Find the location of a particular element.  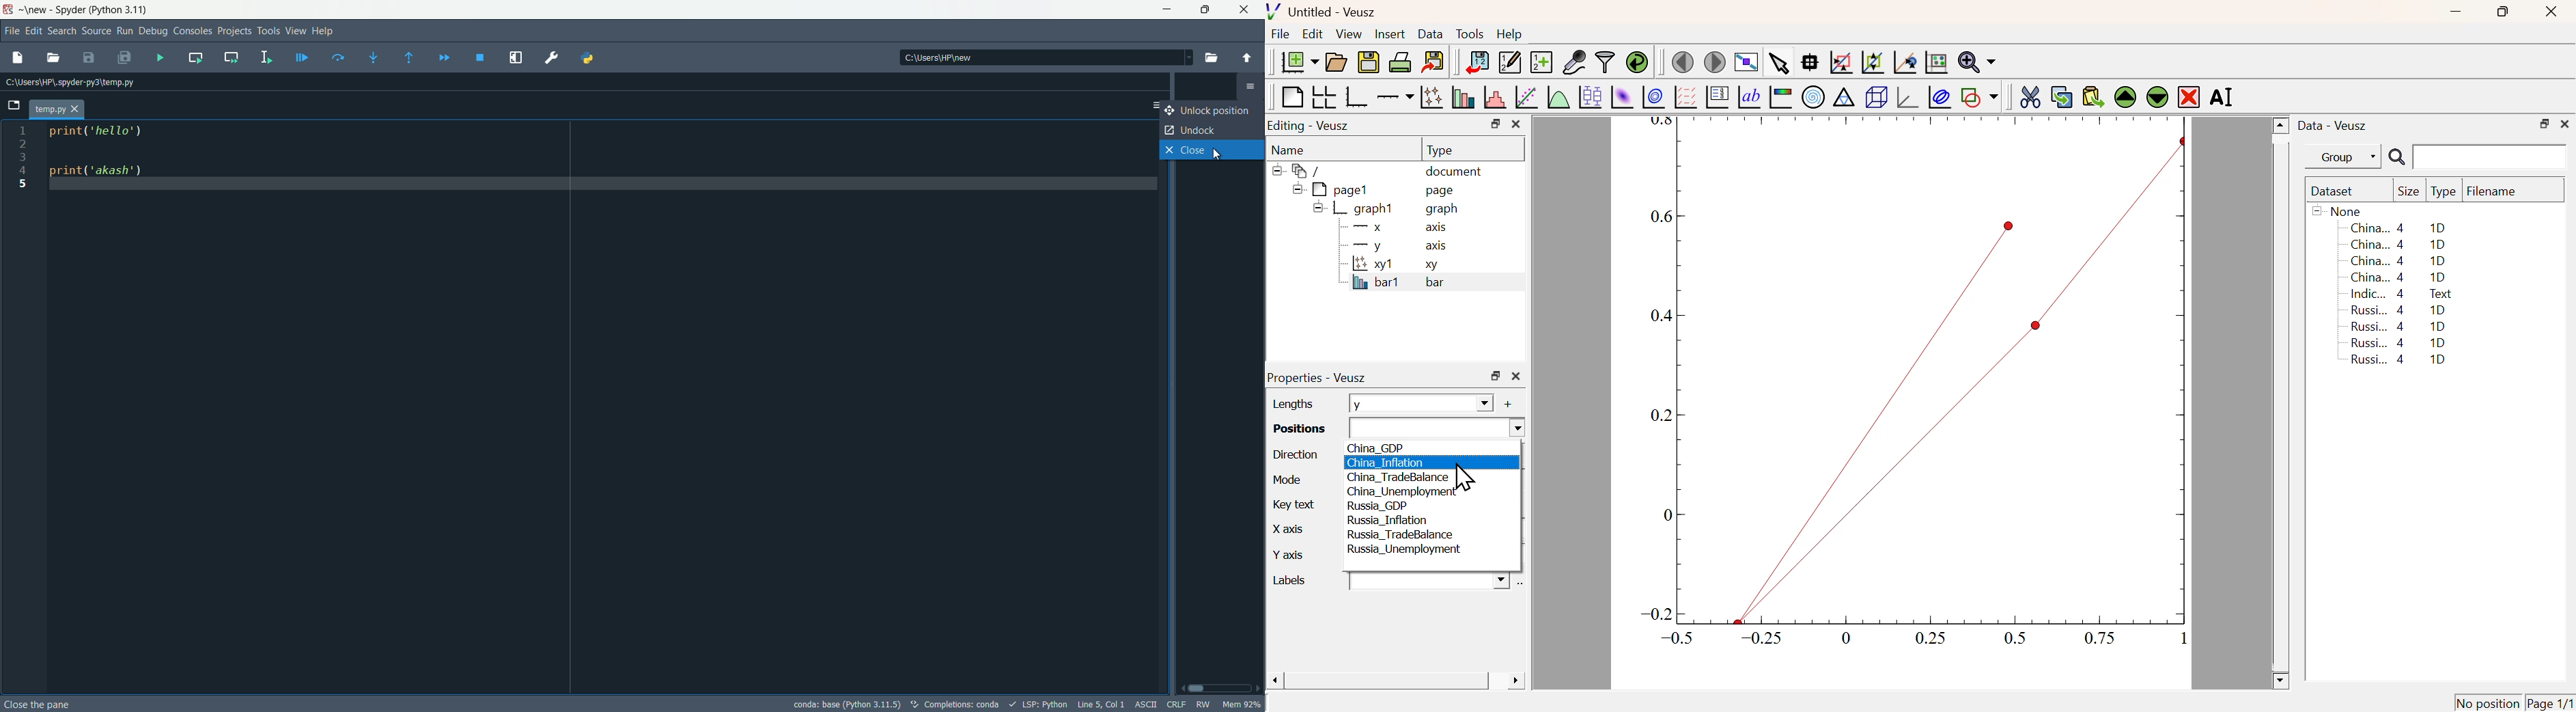

continue execution untill next function is located at coordinates (441, 57).